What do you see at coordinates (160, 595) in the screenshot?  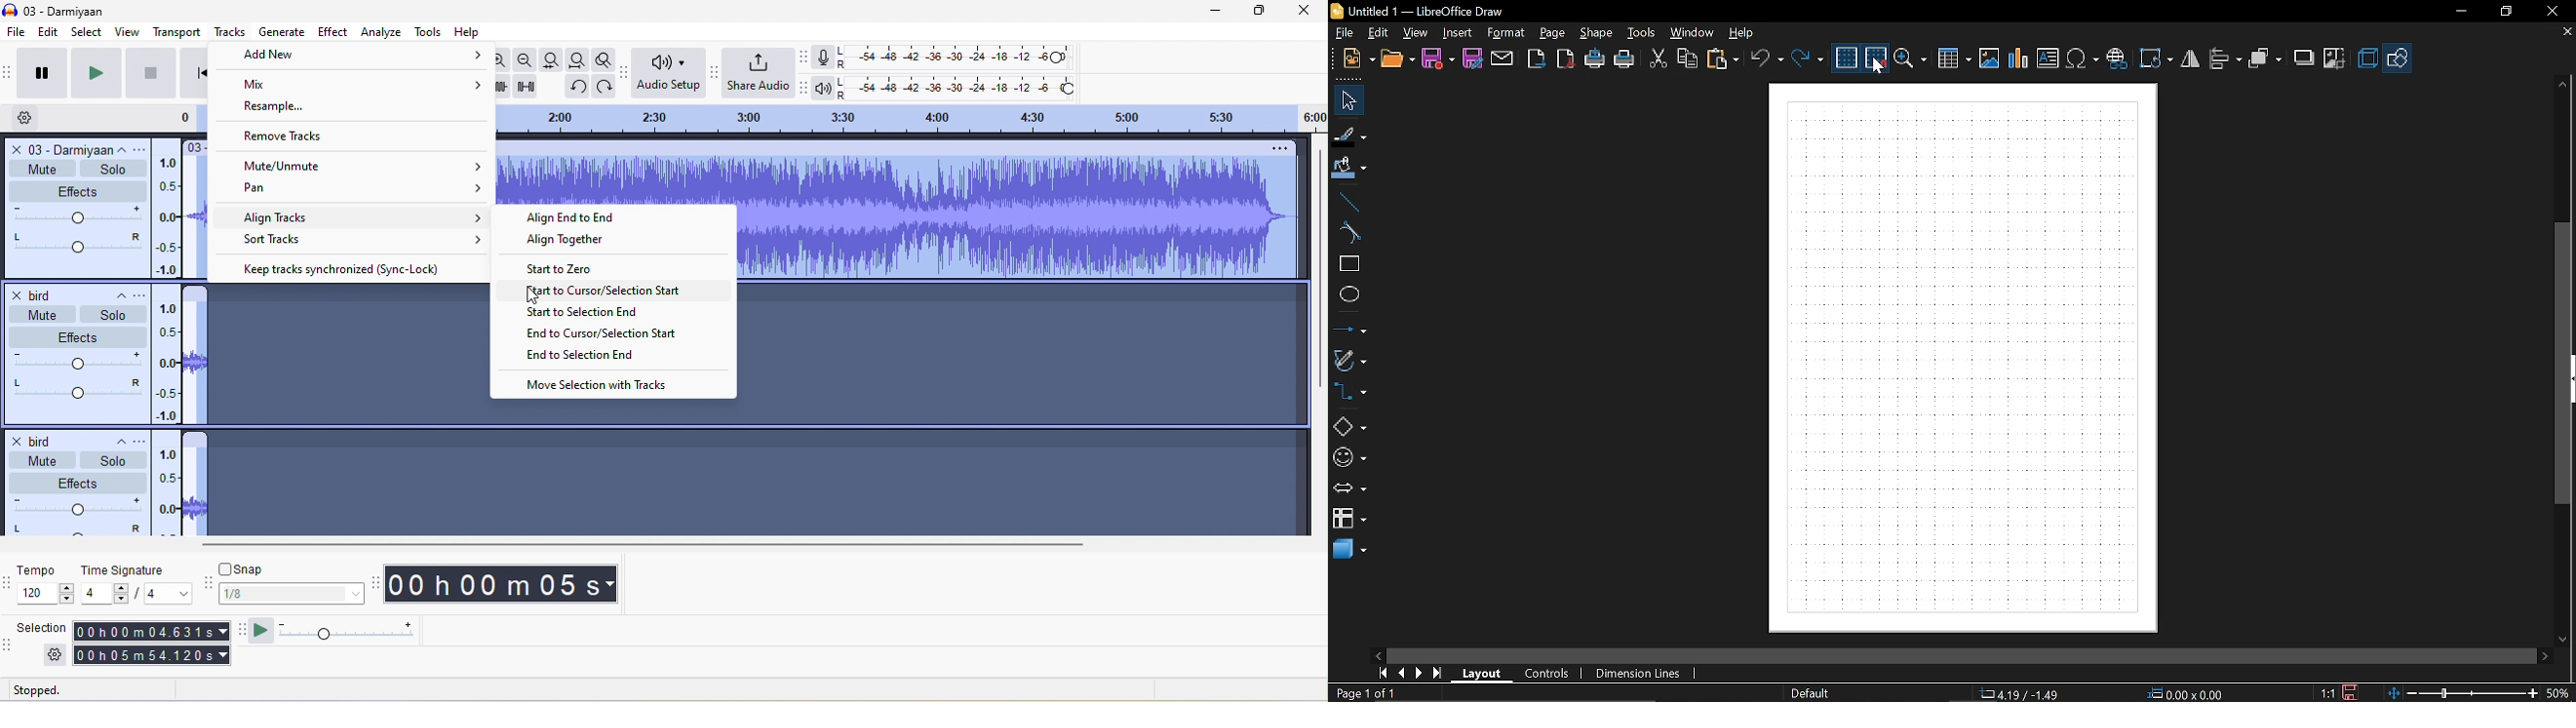 I see `value` at bounding box center [160, 595].